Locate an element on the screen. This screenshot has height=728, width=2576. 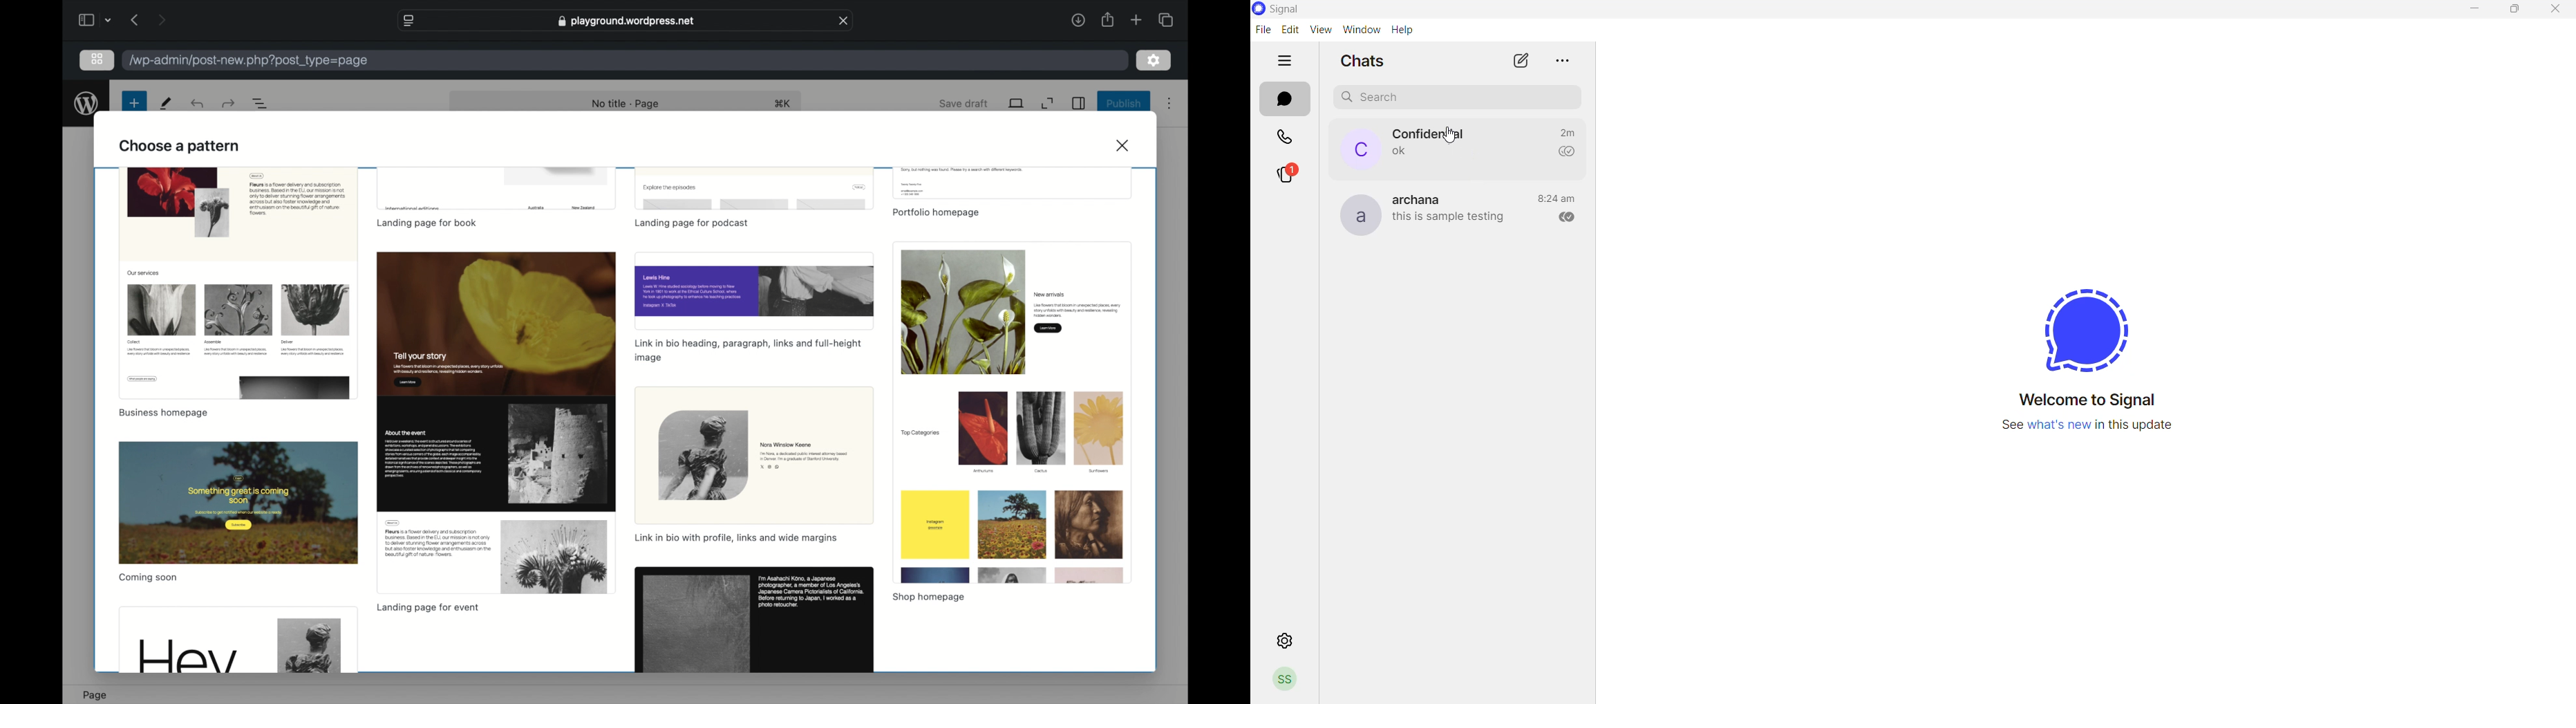
stories is located at coordinates (1285, 174).